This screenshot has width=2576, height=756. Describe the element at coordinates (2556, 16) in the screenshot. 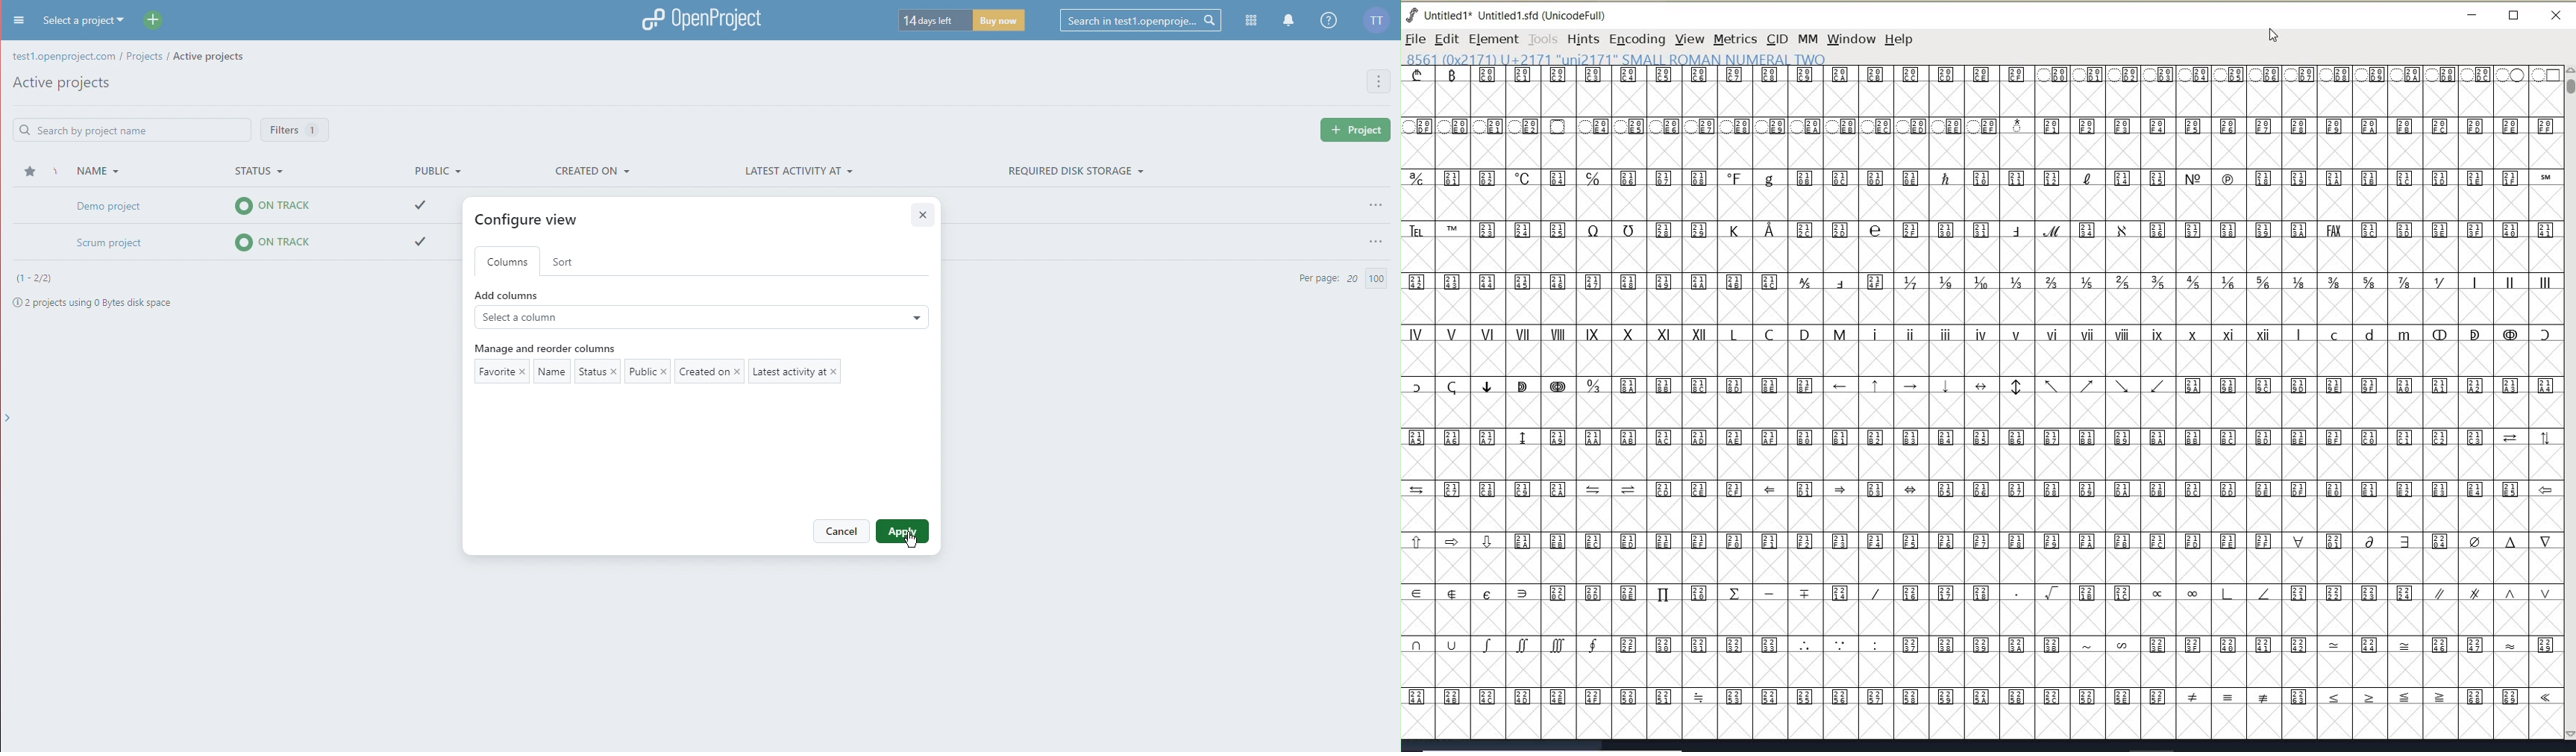

I see `close` at that location.